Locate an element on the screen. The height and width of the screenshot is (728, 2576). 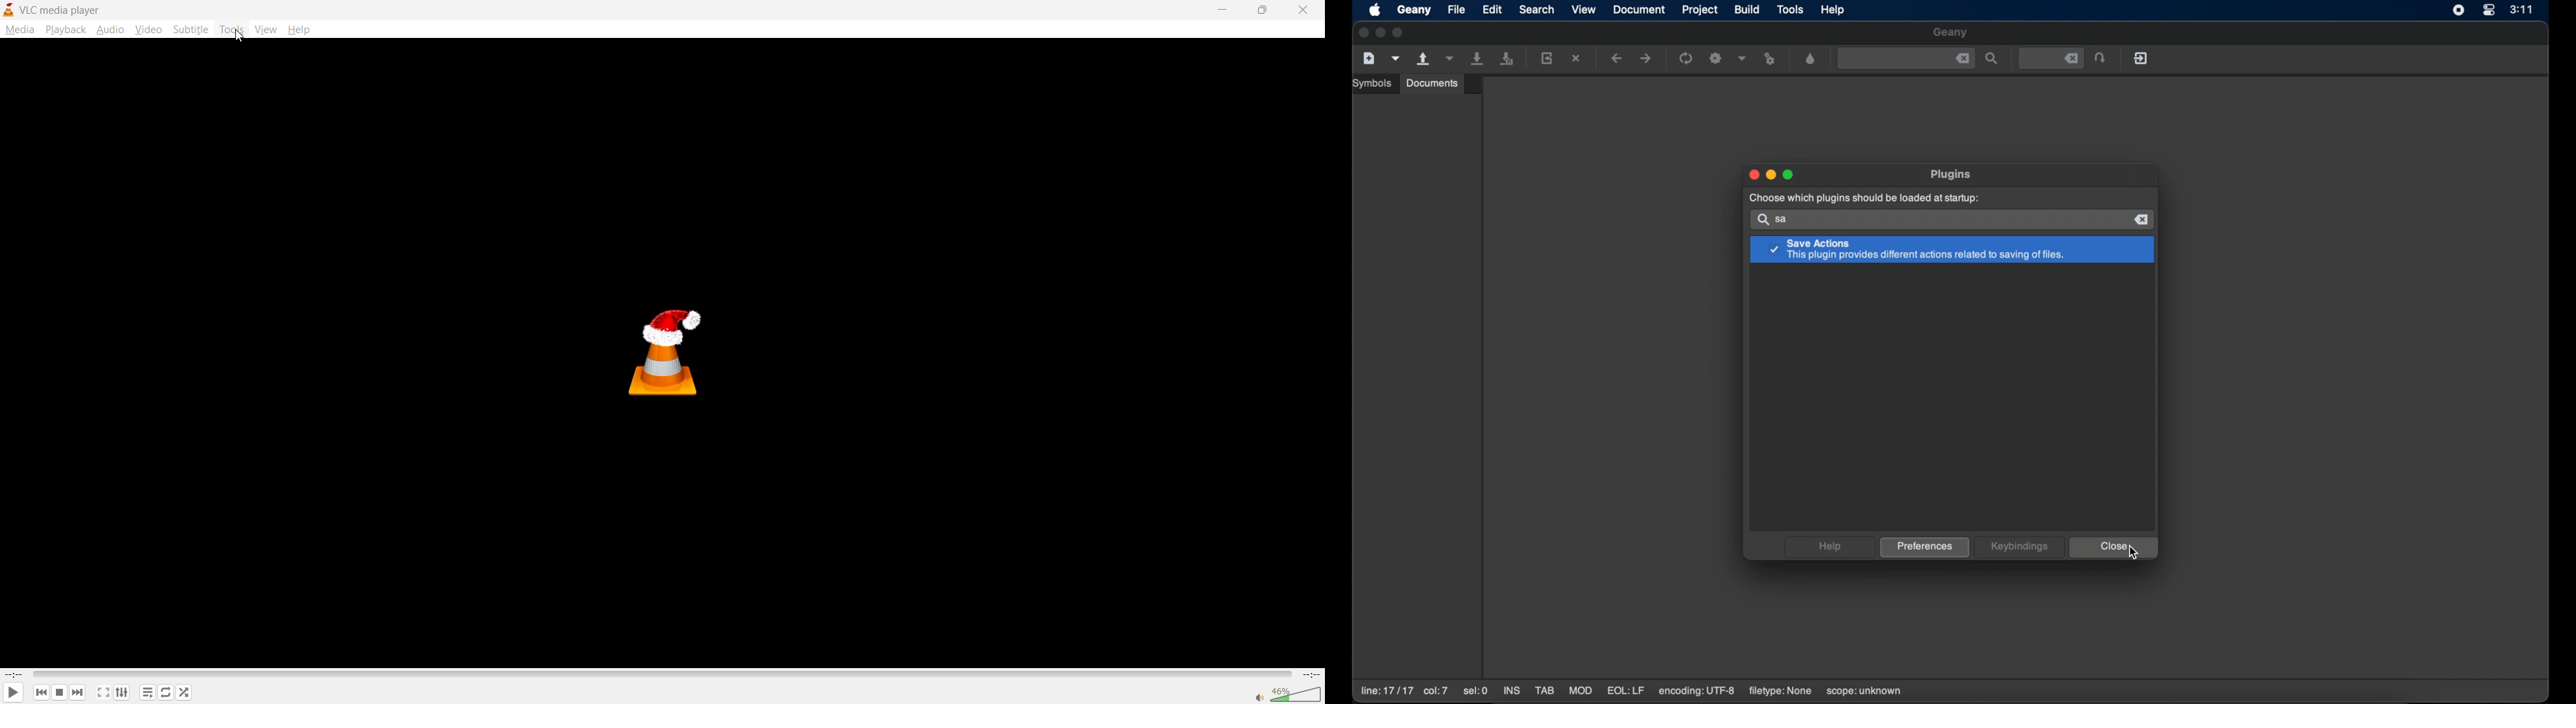
thumbnail is located at coordinates (663, 358).